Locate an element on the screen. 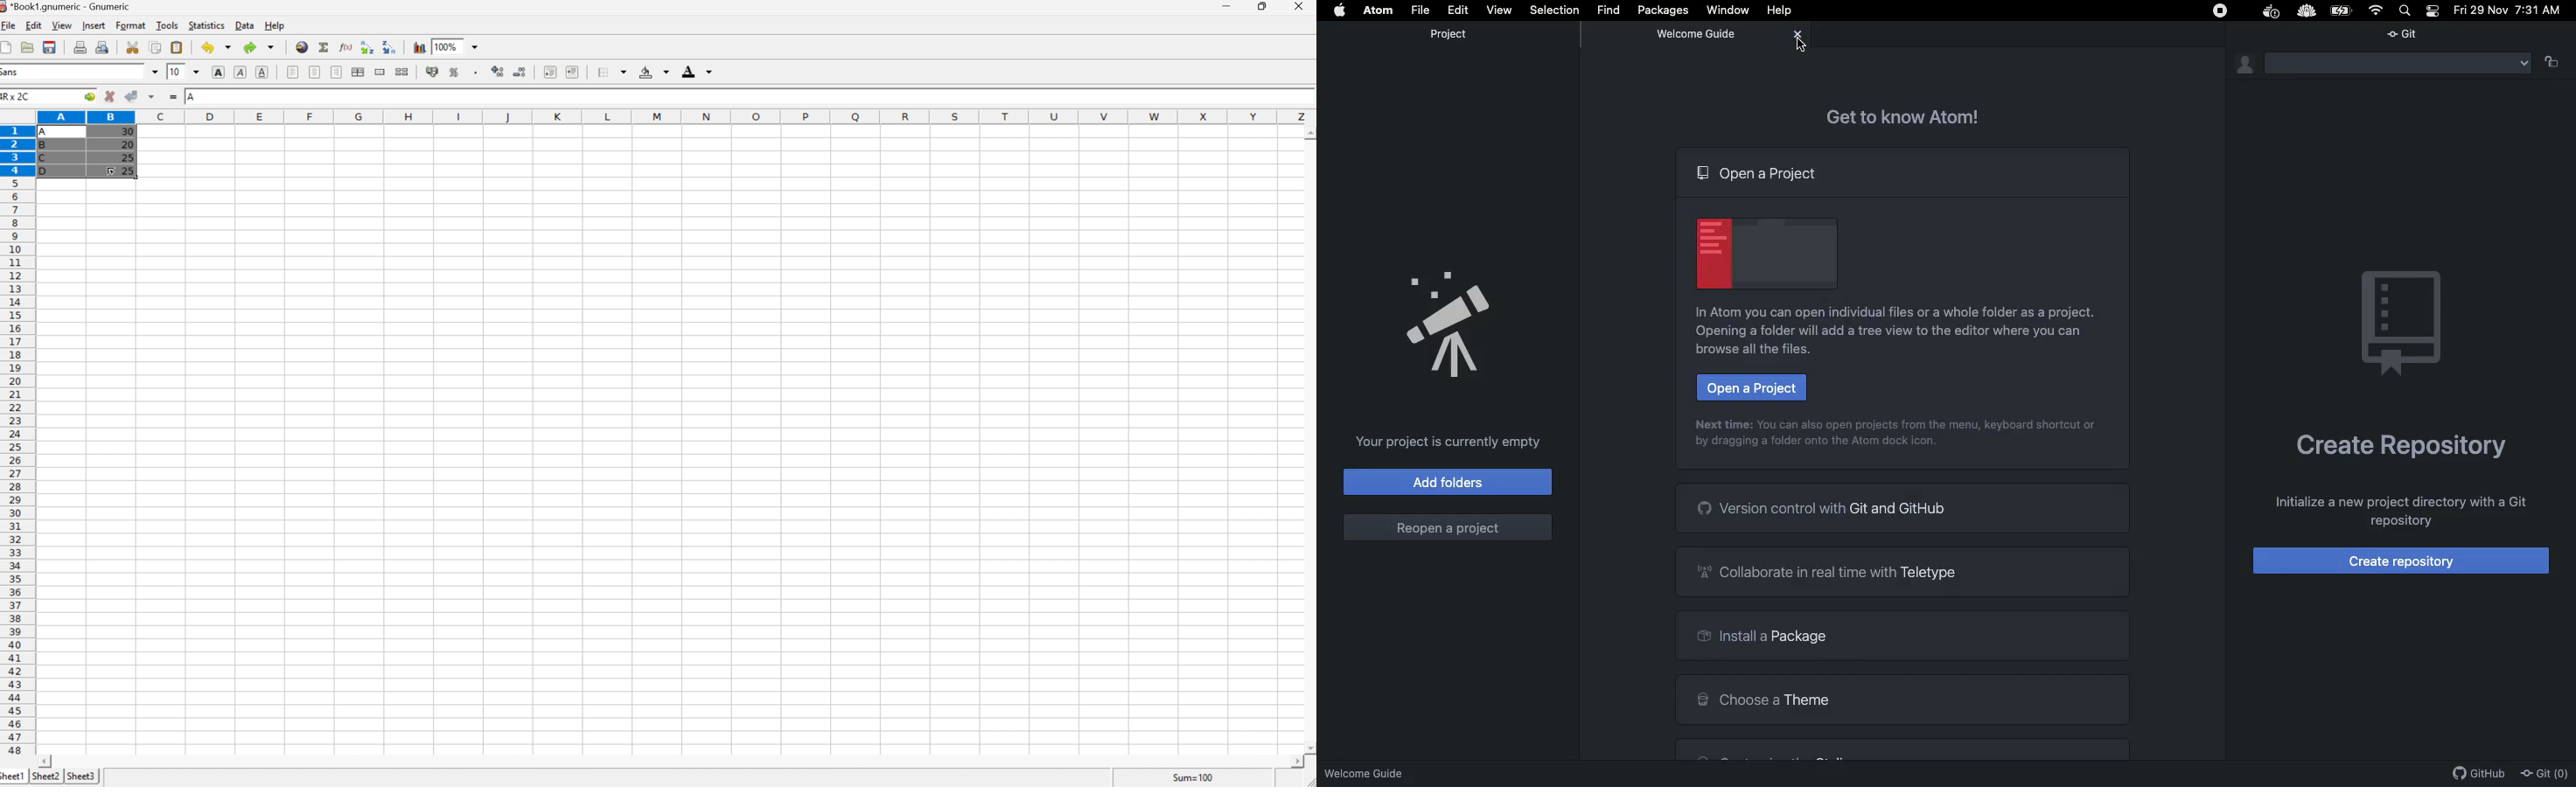  Format selection as accounting is located at coordinates (433, 71).